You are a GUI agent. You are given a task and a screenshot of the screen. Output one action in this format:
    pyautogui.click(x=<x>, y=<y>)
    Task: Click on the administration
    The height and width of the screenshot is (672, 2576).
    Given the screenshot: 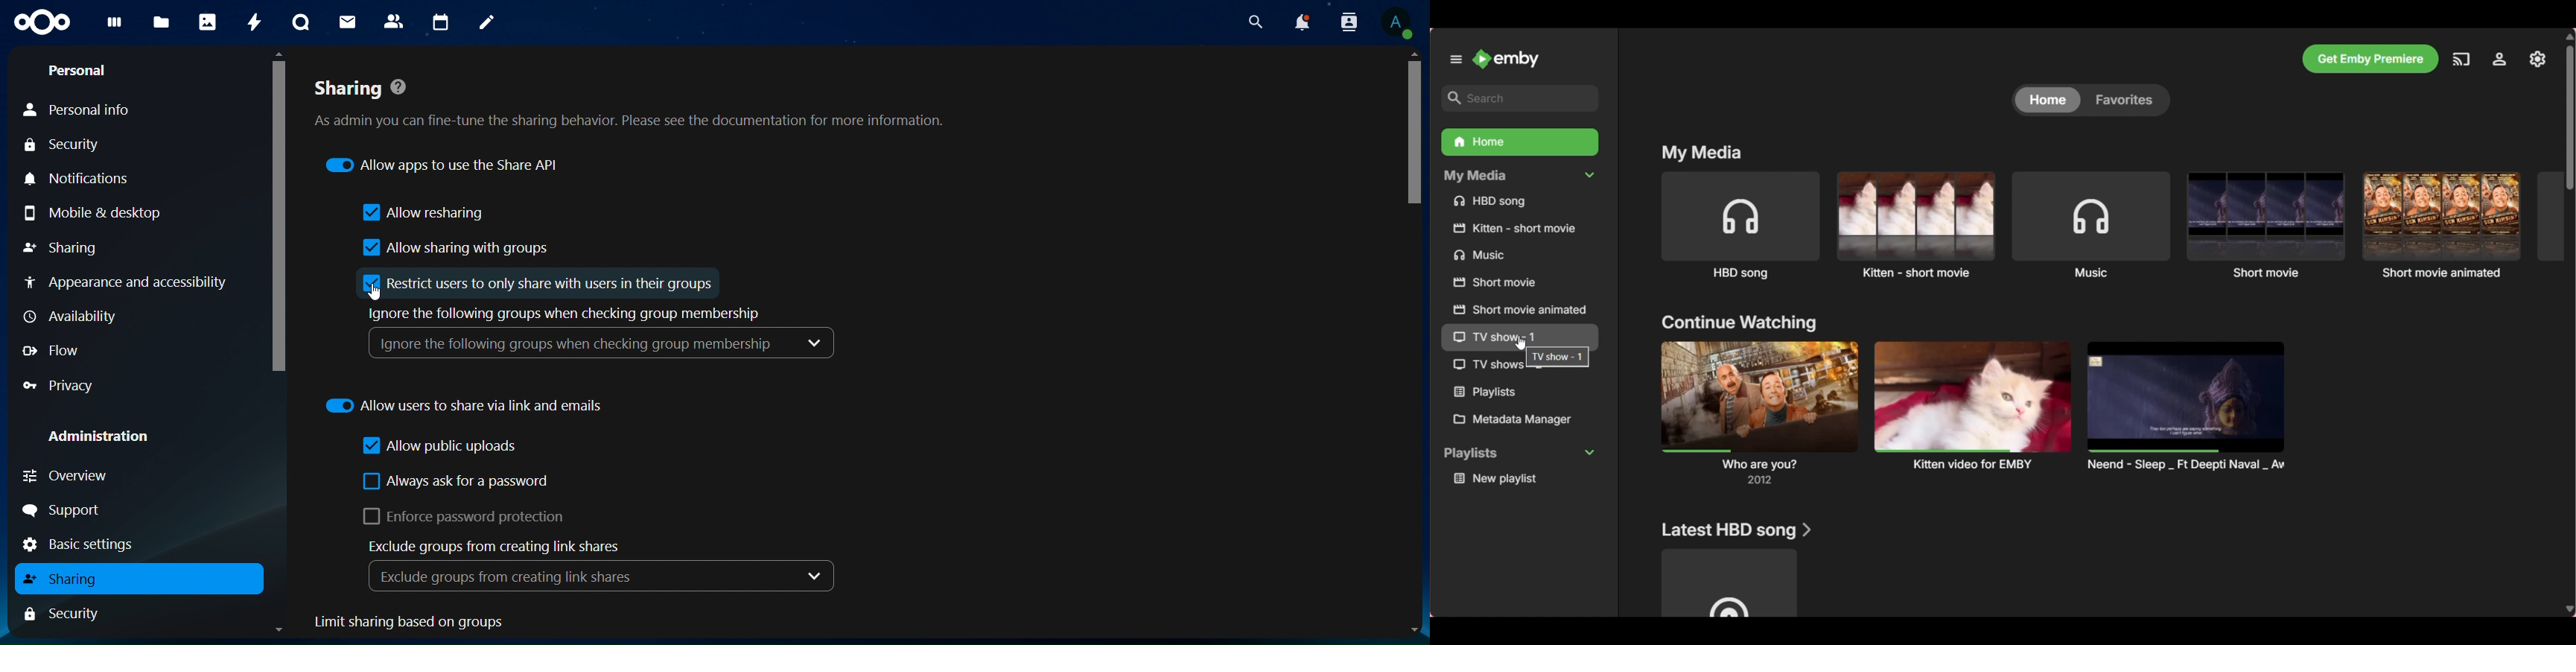 What is the action you would take?
    pyautogui.click(x=97, y=436)
    